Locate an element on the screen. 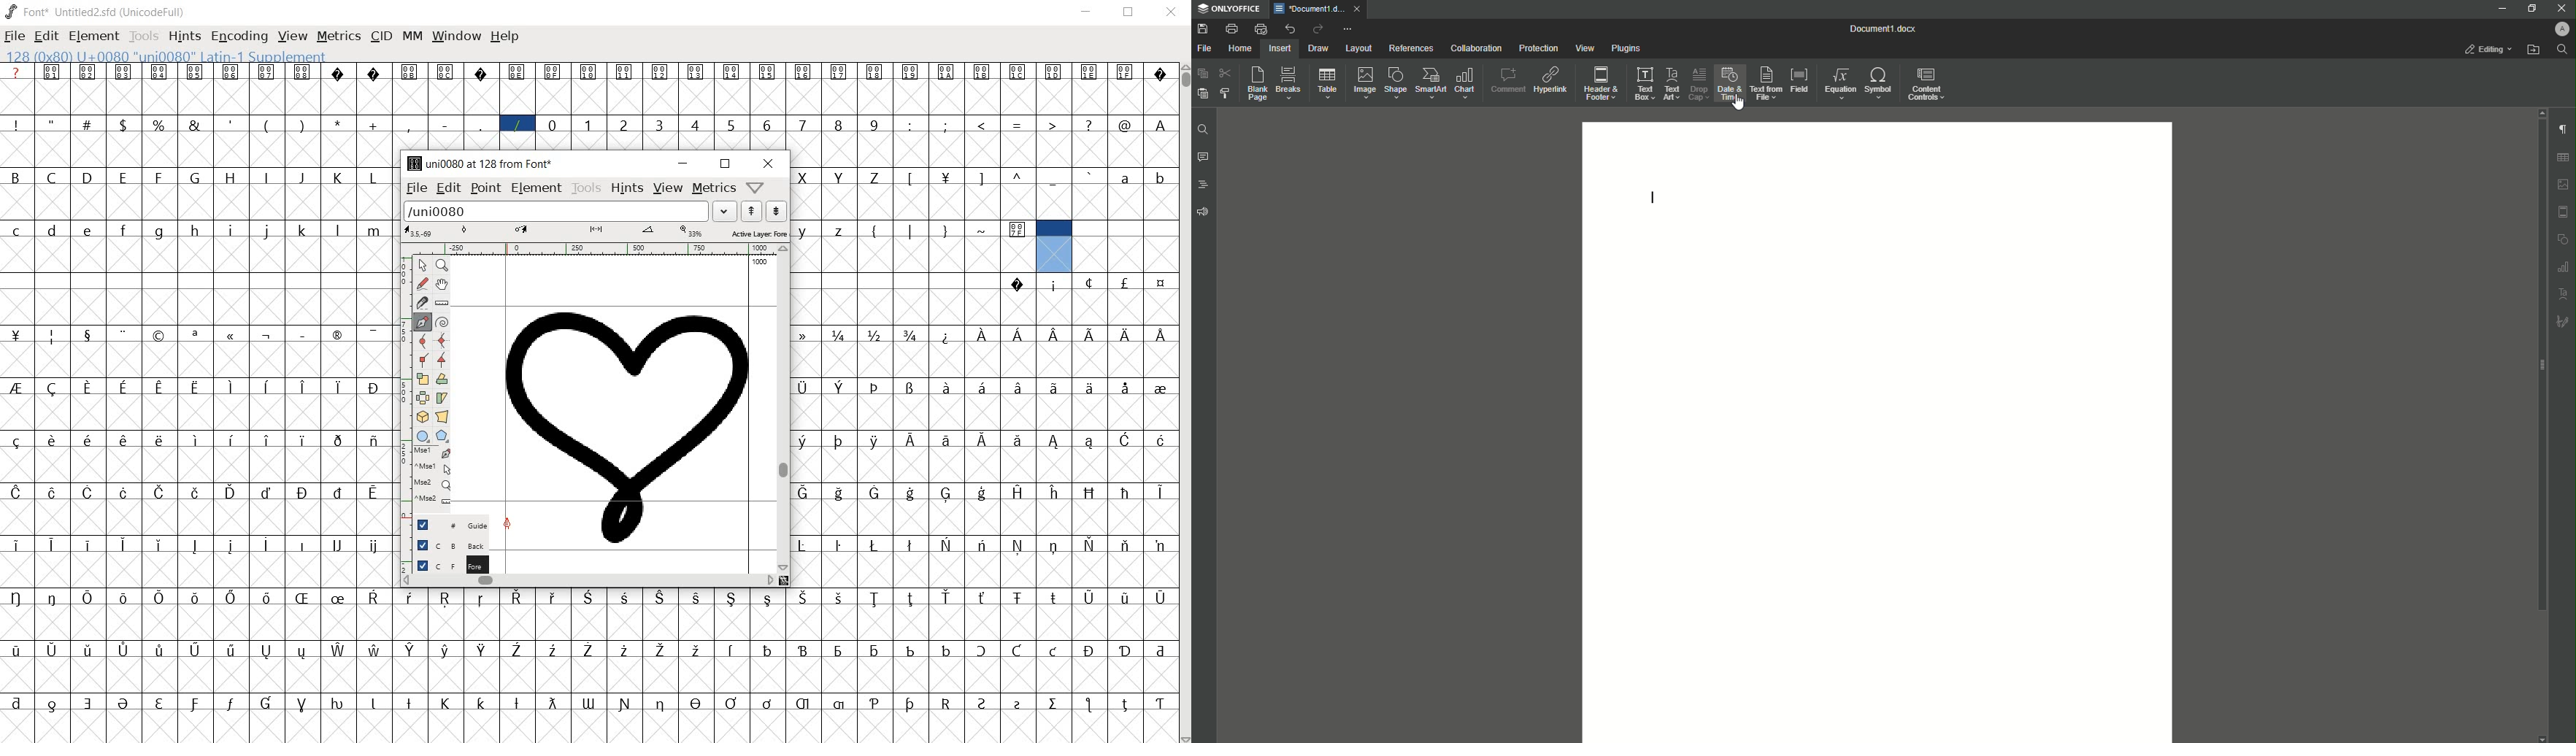  glyph is located at coordinates (1054, 493).